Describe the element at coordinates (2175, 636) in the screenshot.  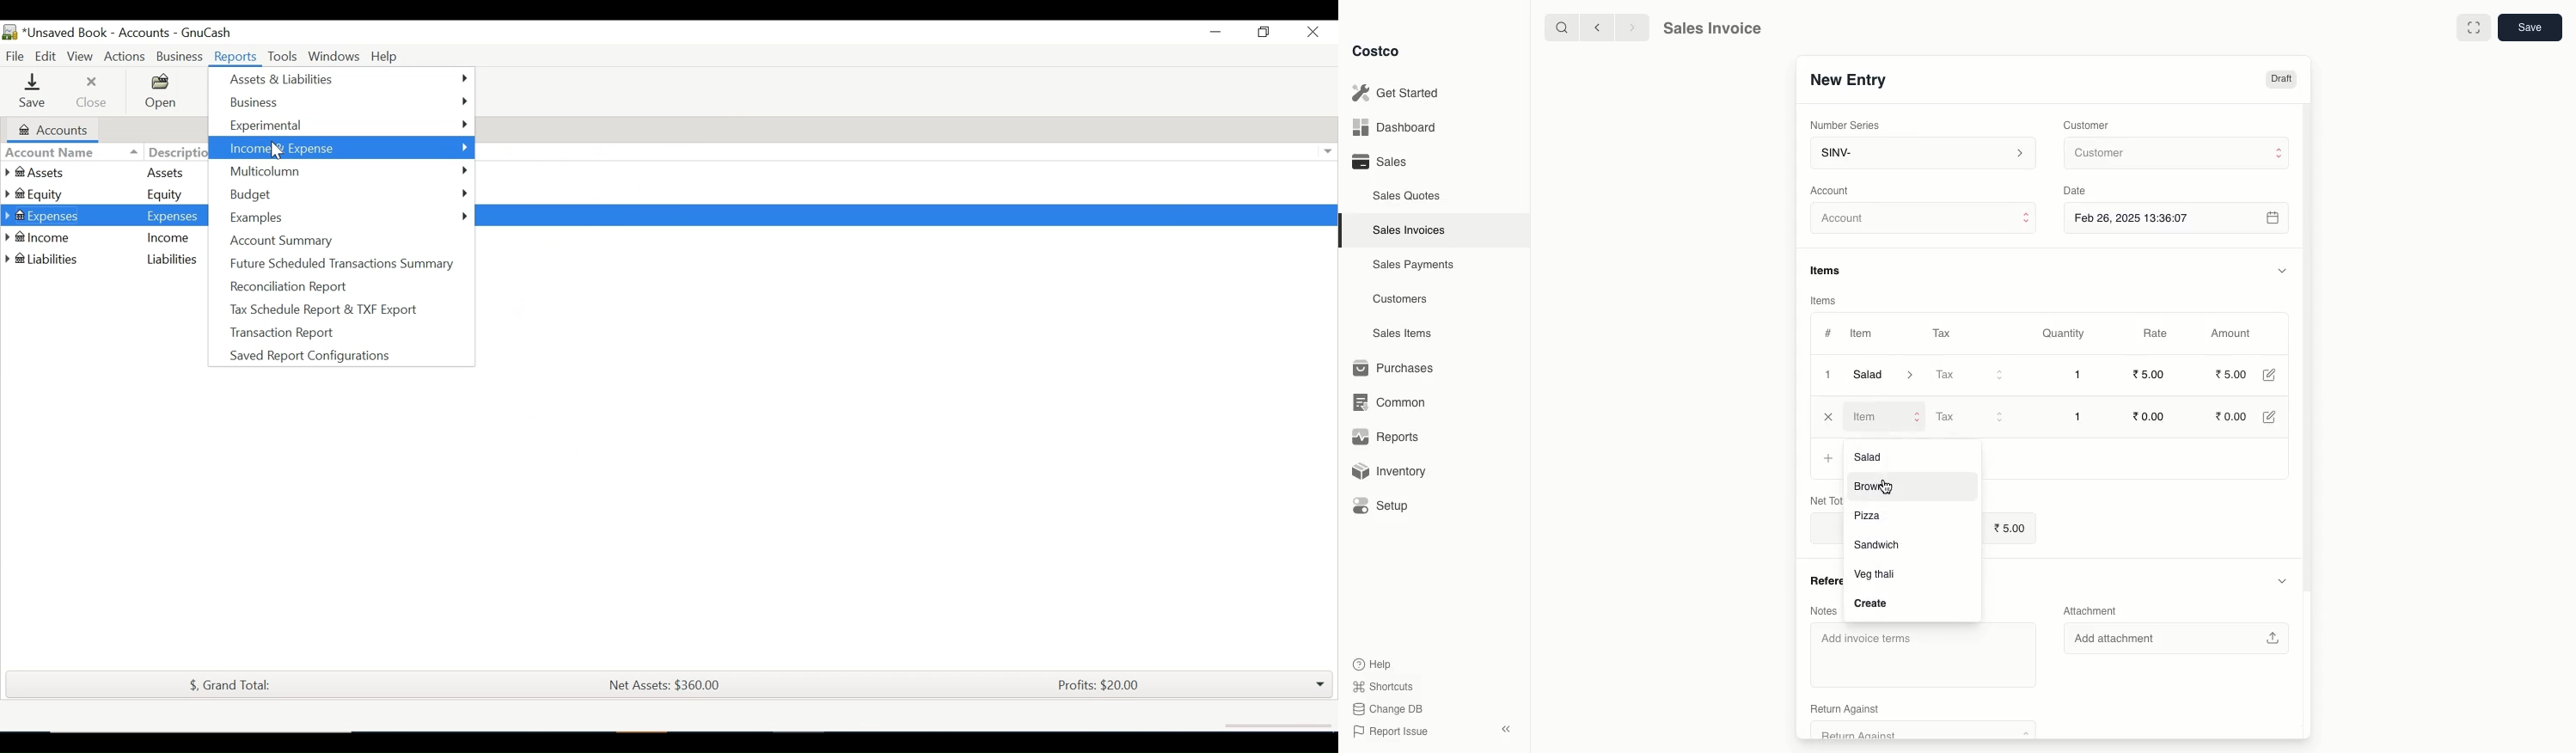
I see `‘Add attachment` at that location.